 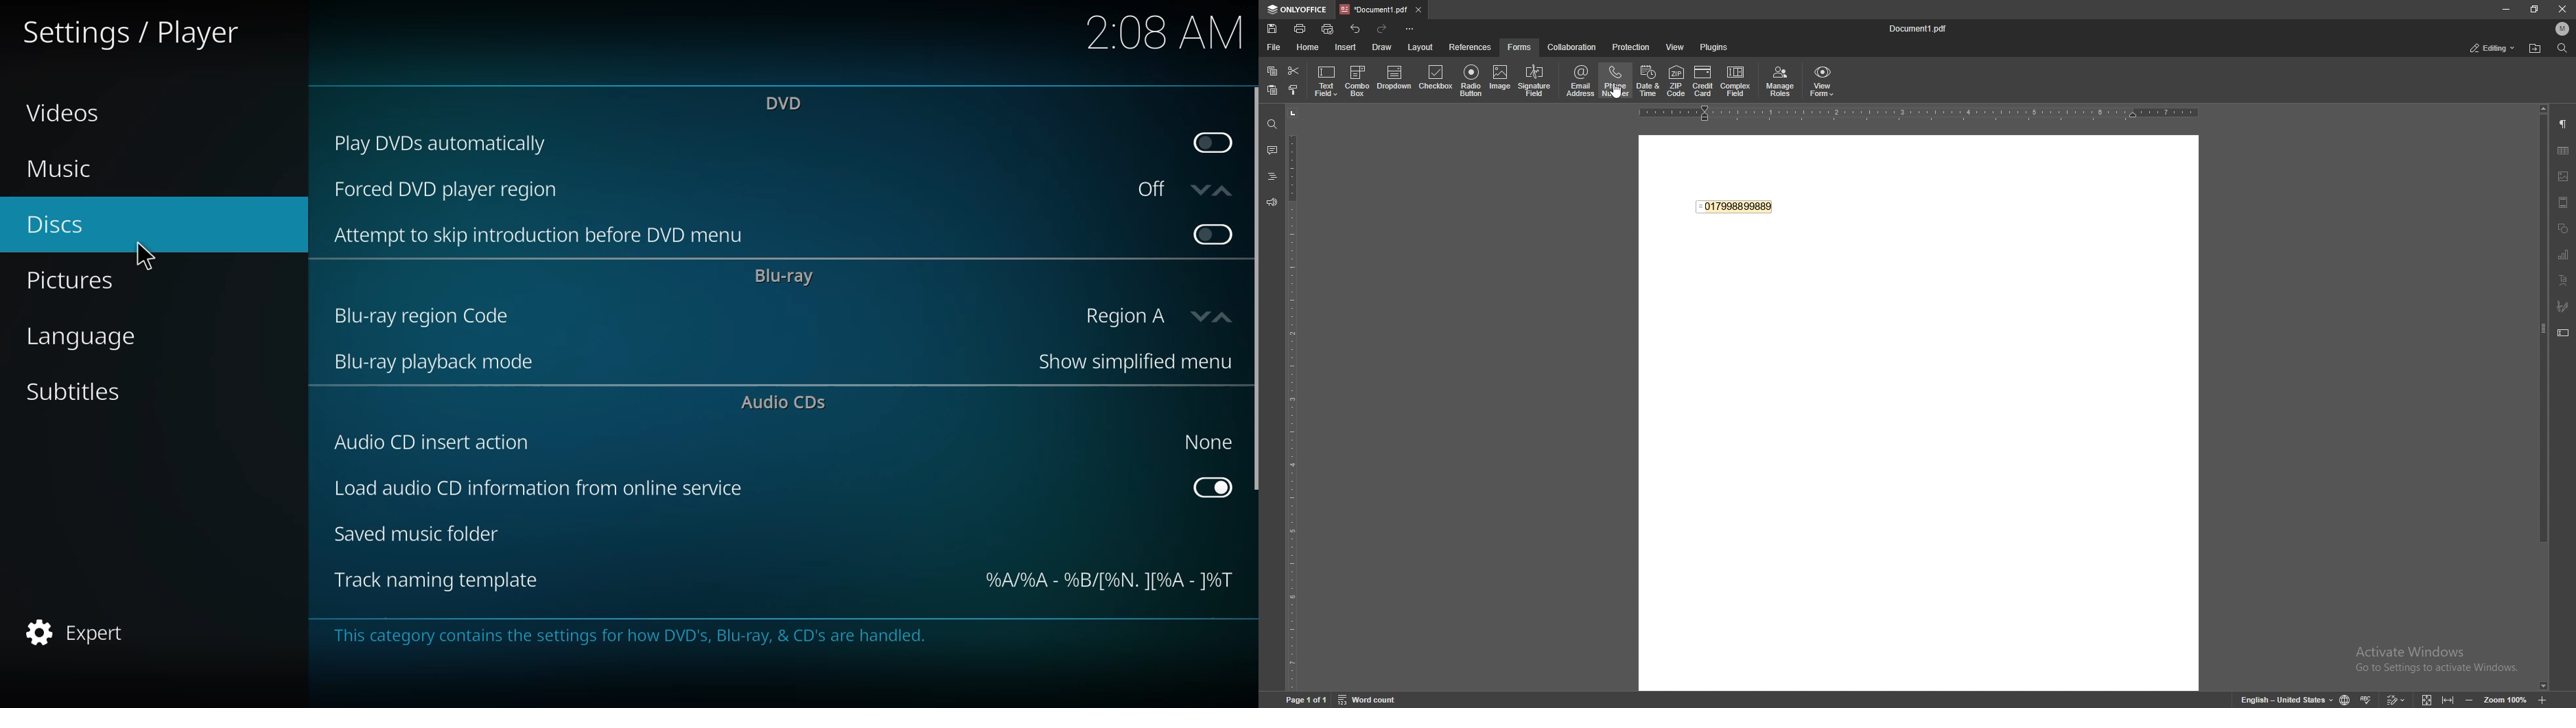 What do you see at coordinates (1212, 140) in the screenshot?
I see `click to enable` at bounding box center [1212, 140].